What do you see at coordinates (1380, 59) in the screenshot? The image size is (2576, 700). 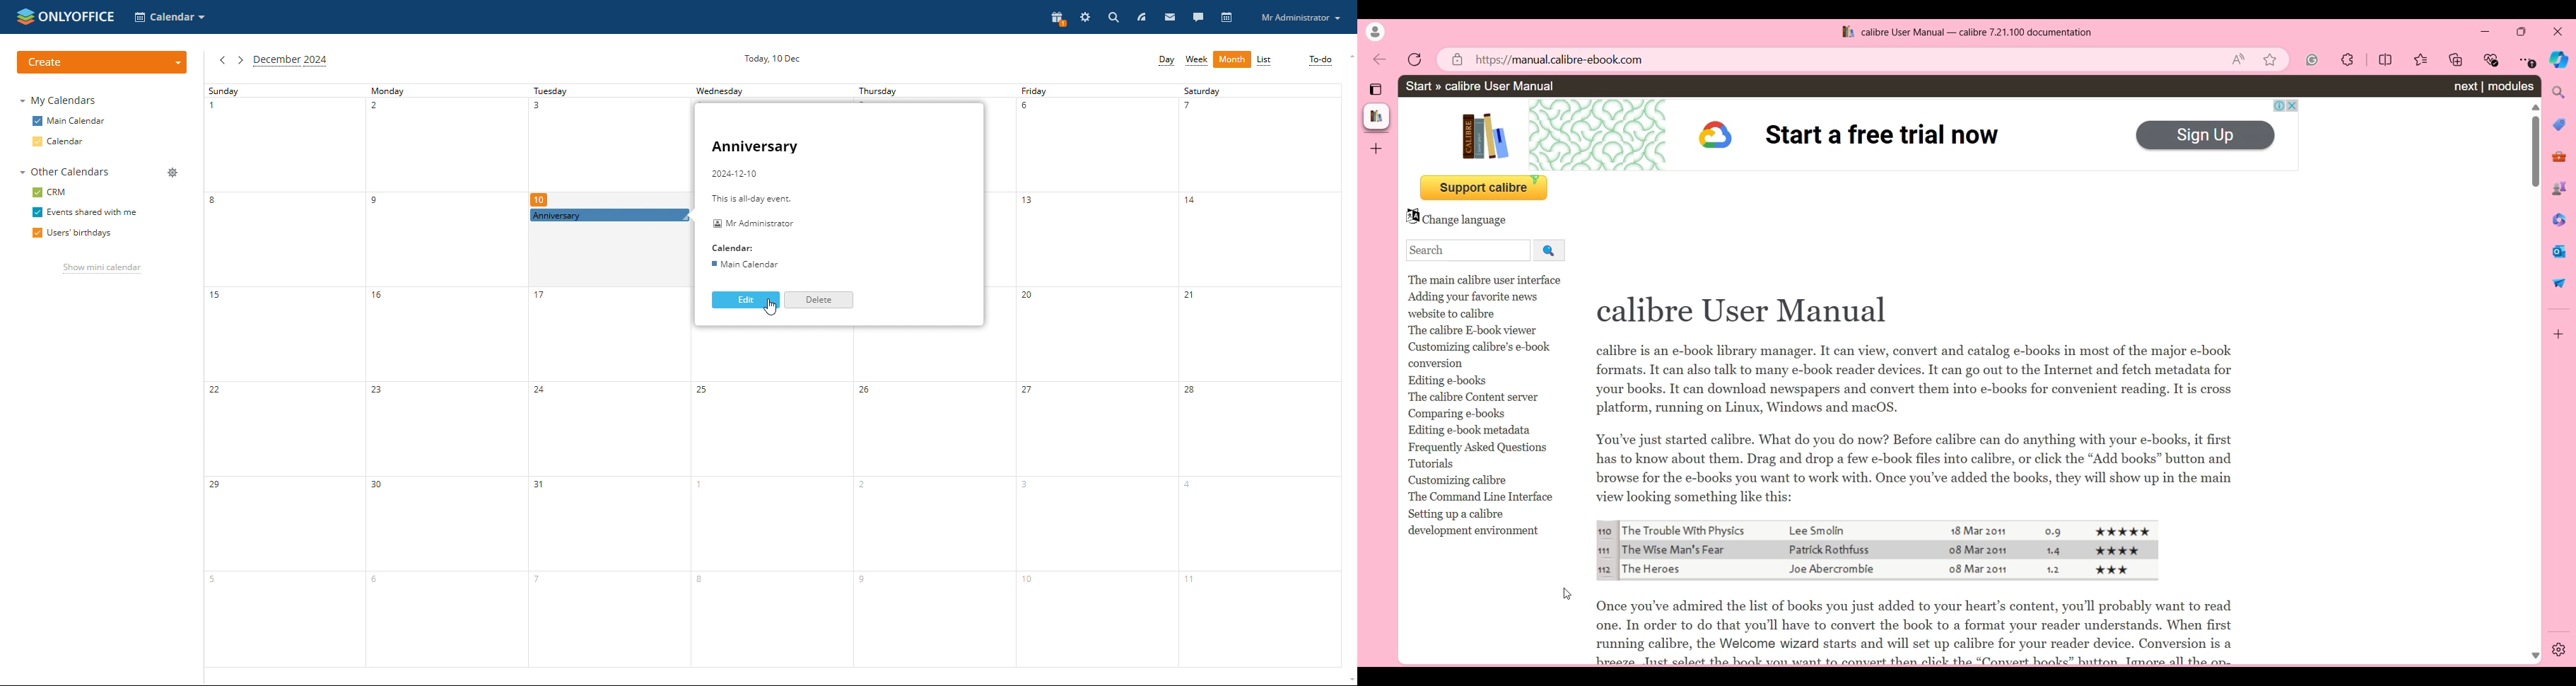 I see `Go back` at bounding box center [1380, 59].